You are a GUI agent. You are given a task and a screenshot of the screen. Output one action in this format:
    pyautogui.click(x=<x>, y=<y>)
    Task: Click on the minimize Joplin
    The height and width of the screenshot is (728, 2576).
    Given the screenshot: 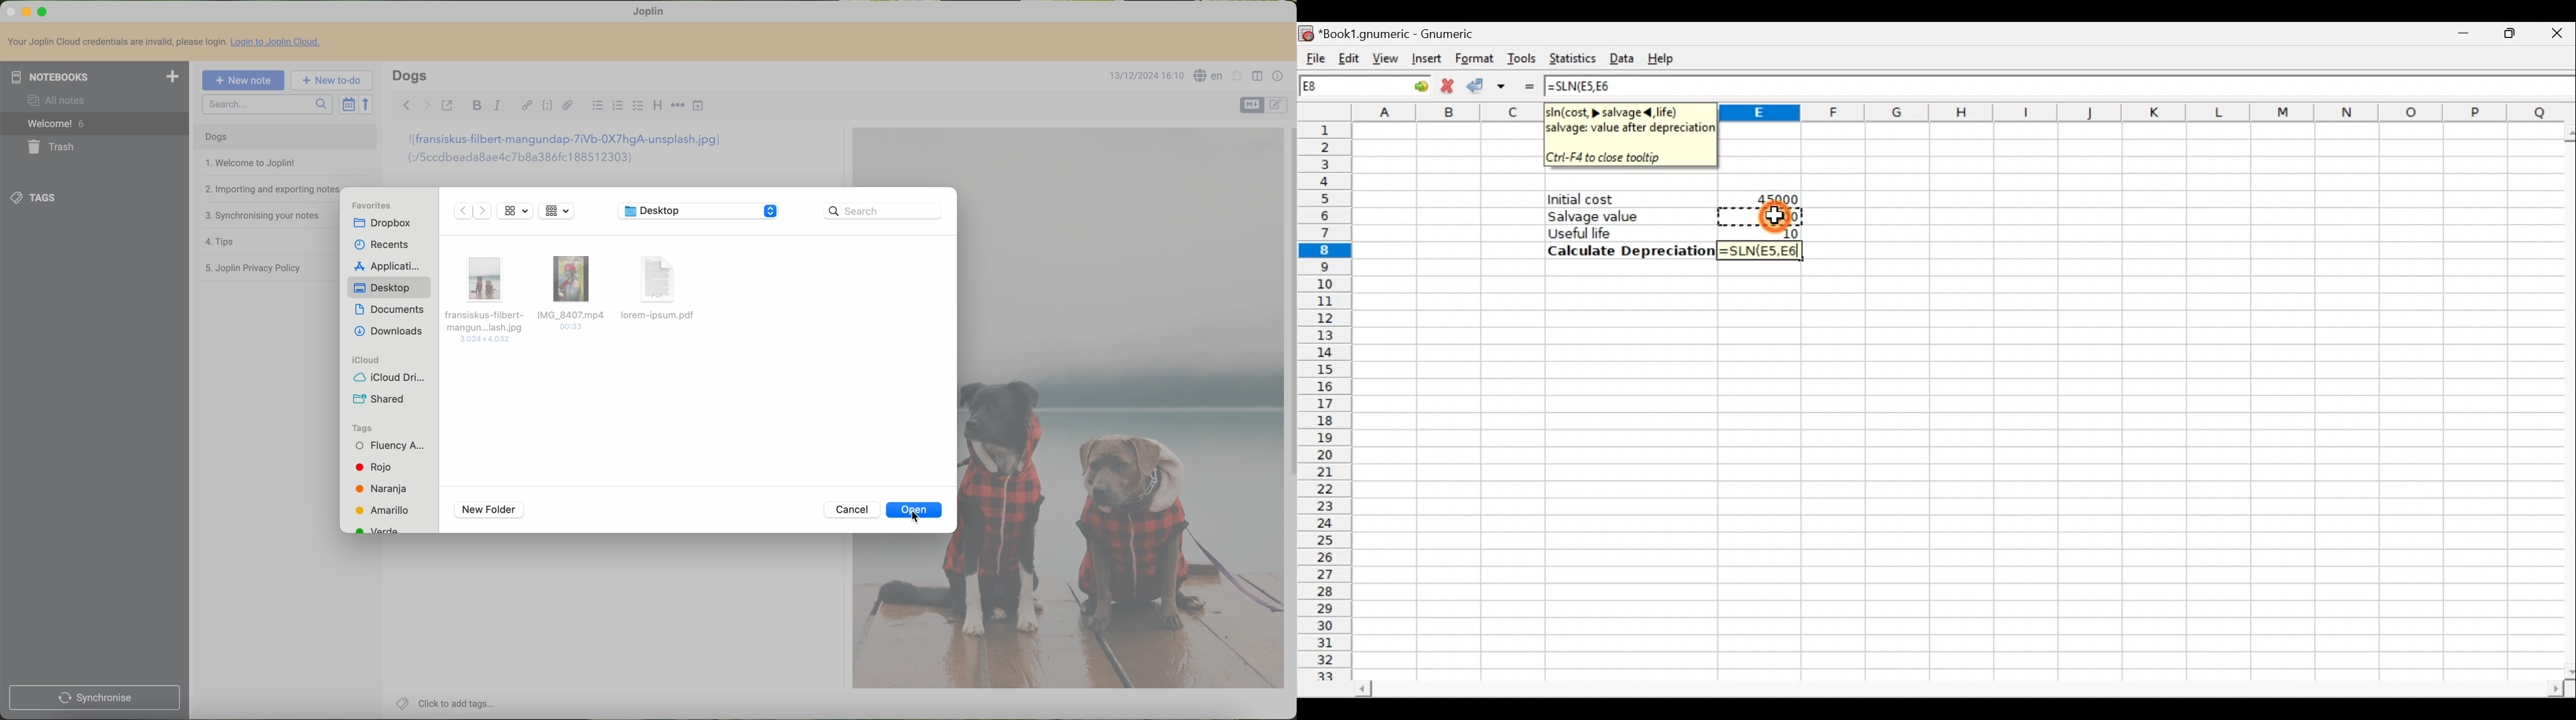 What is the action you would take?
    pyautogui.click(x=27, y=12)
    